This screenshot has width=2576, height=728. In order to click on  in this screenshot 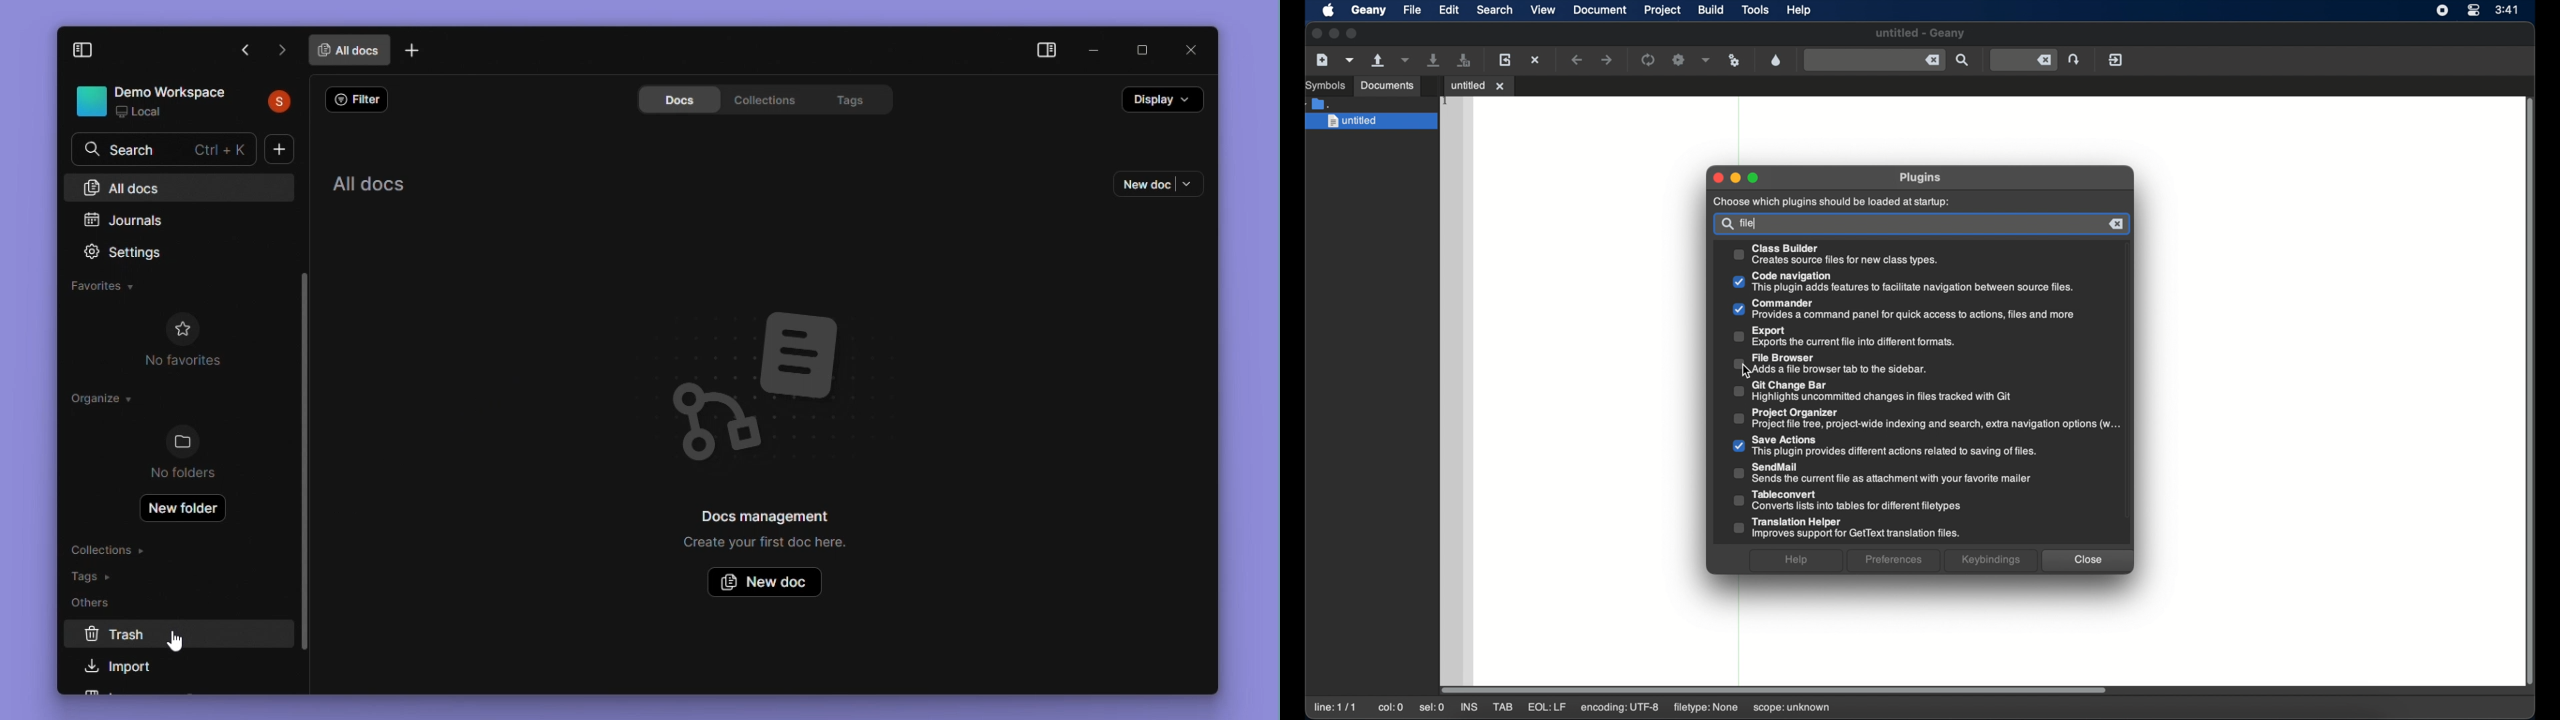, I will do `click(2117, 224)`.